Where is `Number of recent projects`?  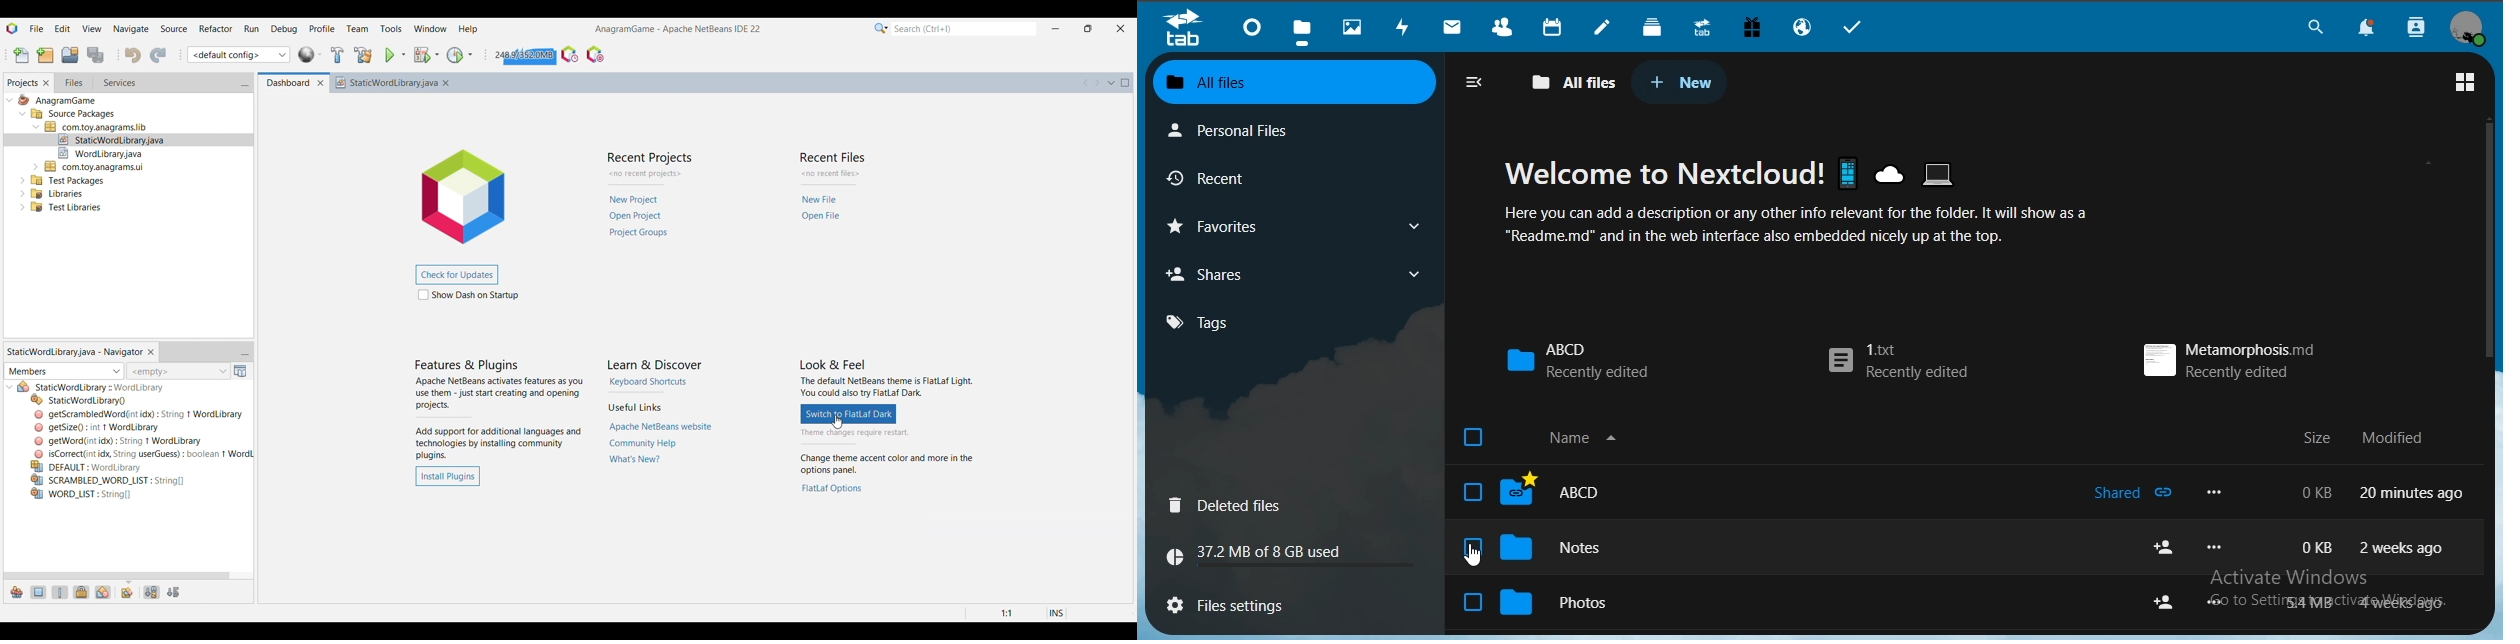 Number of recent projects is located at coordinates (650, 174).